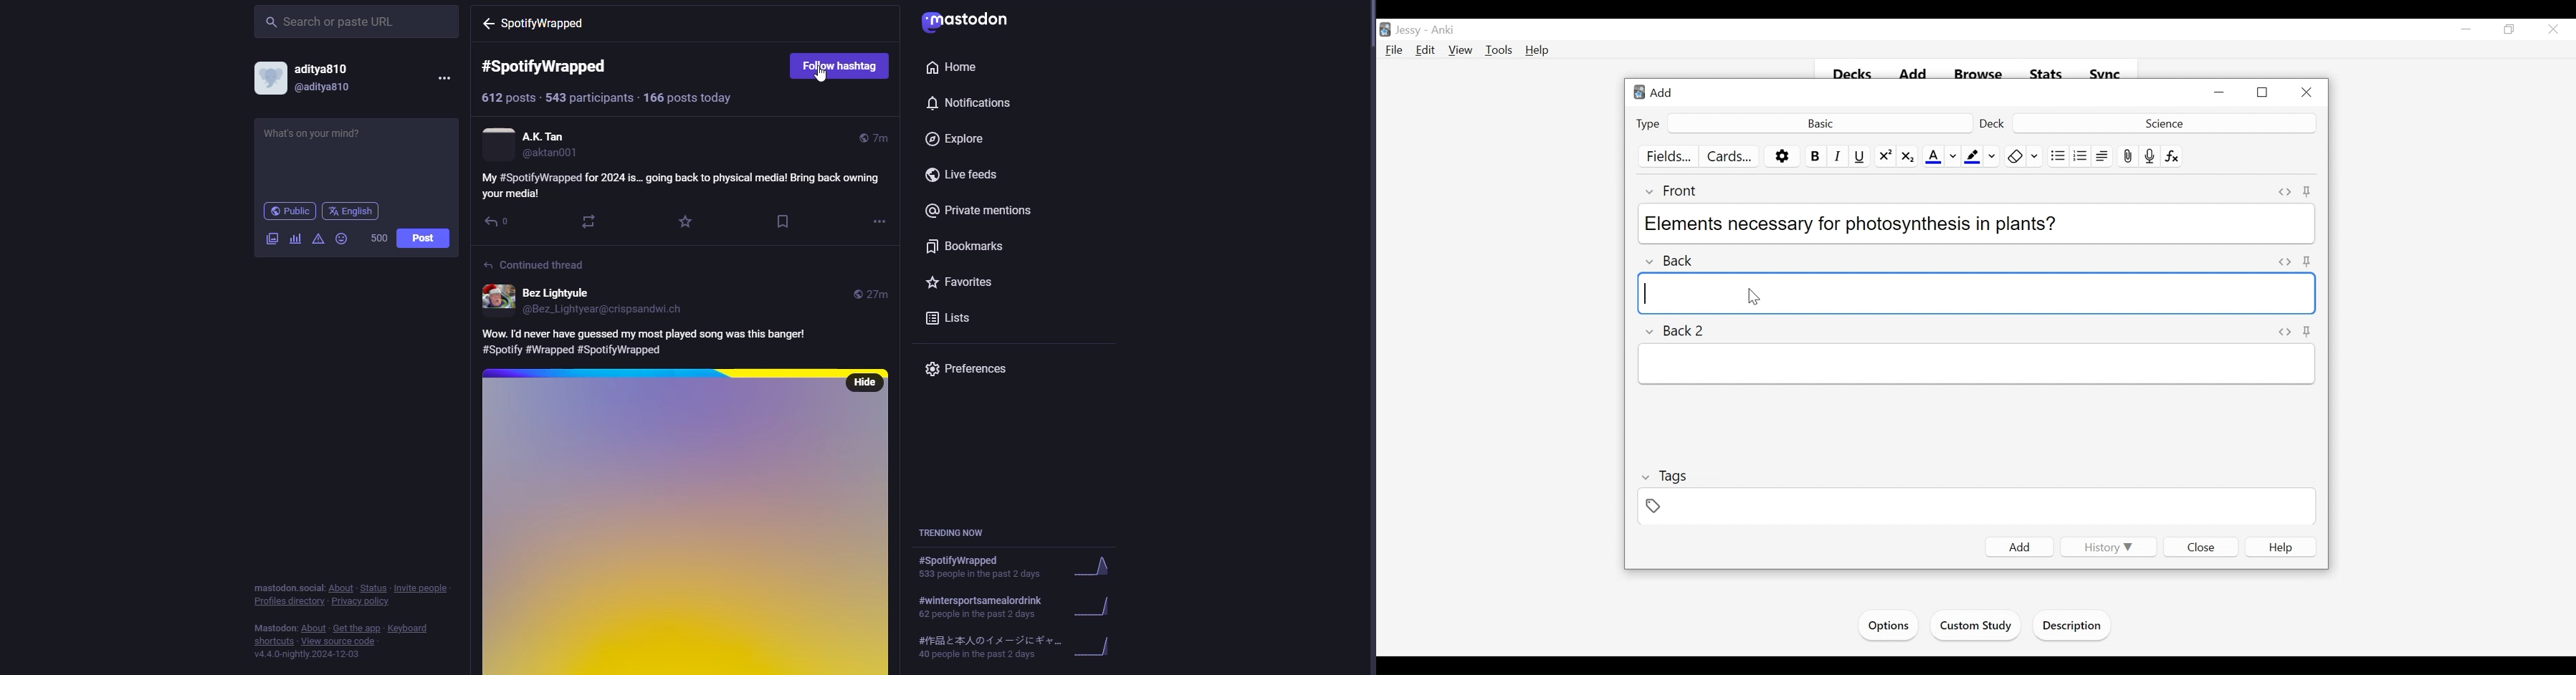  Describe the element at coordinates (2150, 156) in the screenshot. I see `Record Audio` at that location.